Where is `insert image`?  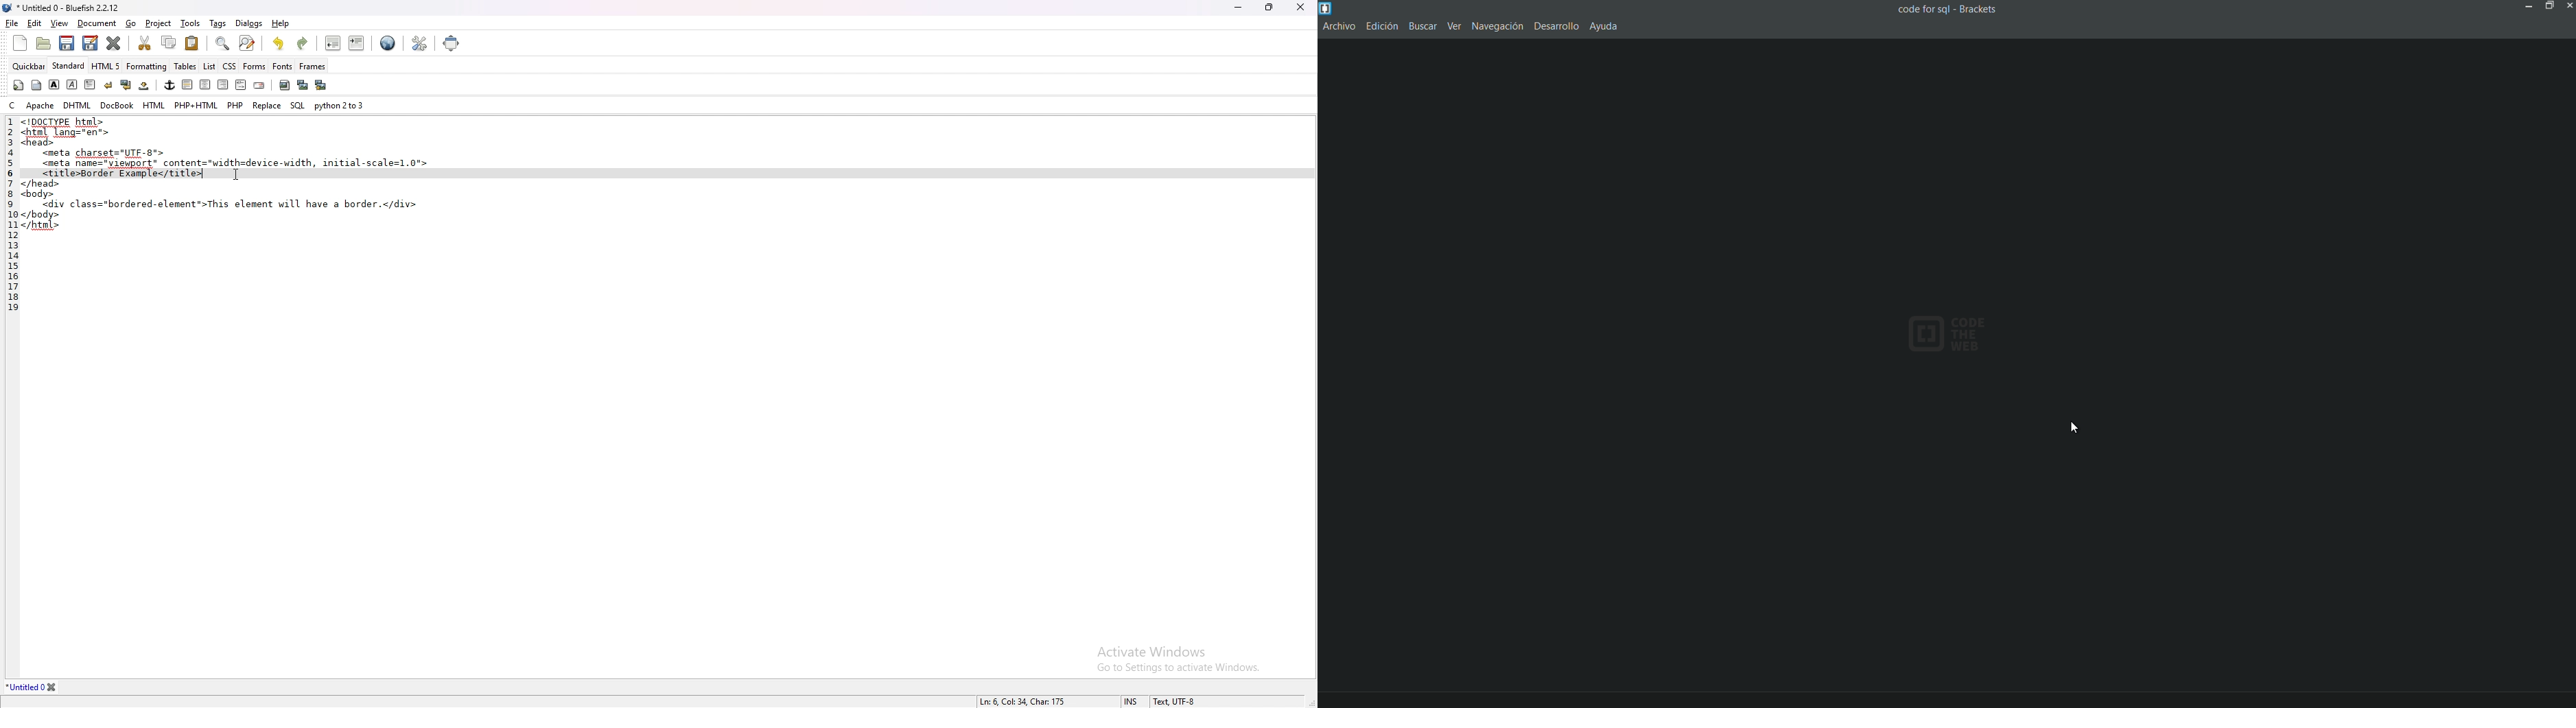
insert image is located at coordinates (285, 85).